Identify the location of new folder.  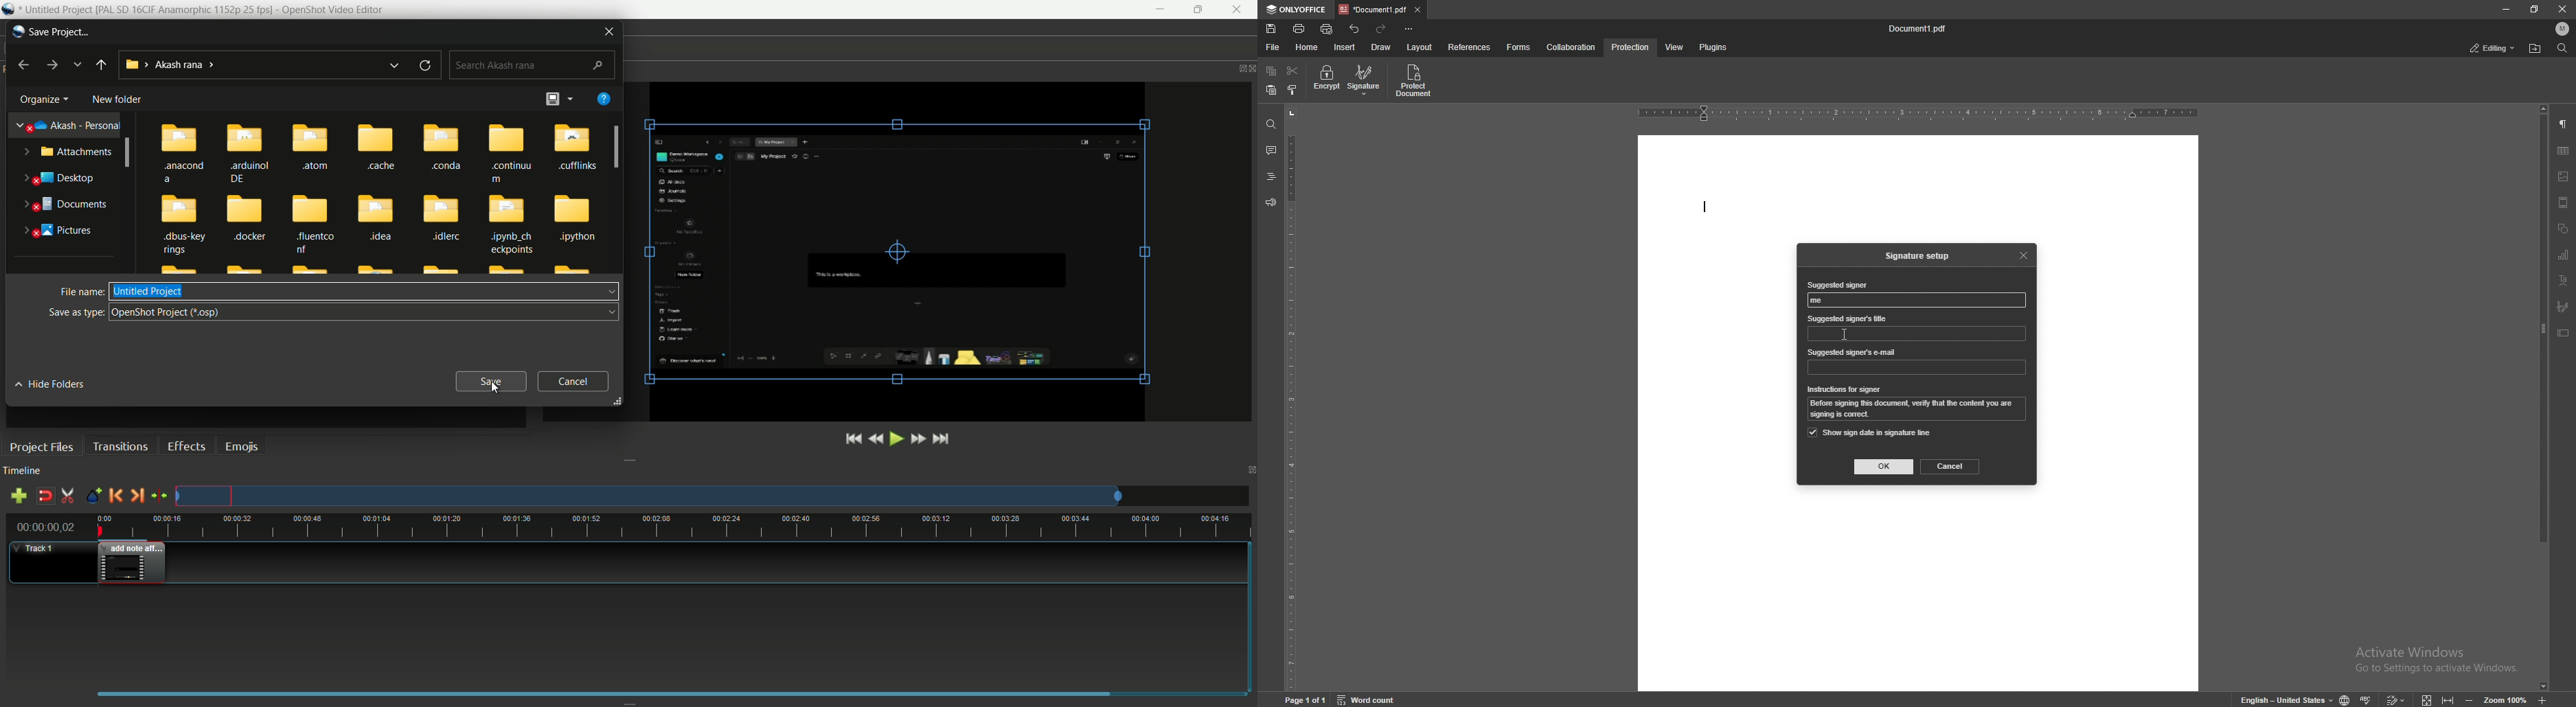
(116, 100).